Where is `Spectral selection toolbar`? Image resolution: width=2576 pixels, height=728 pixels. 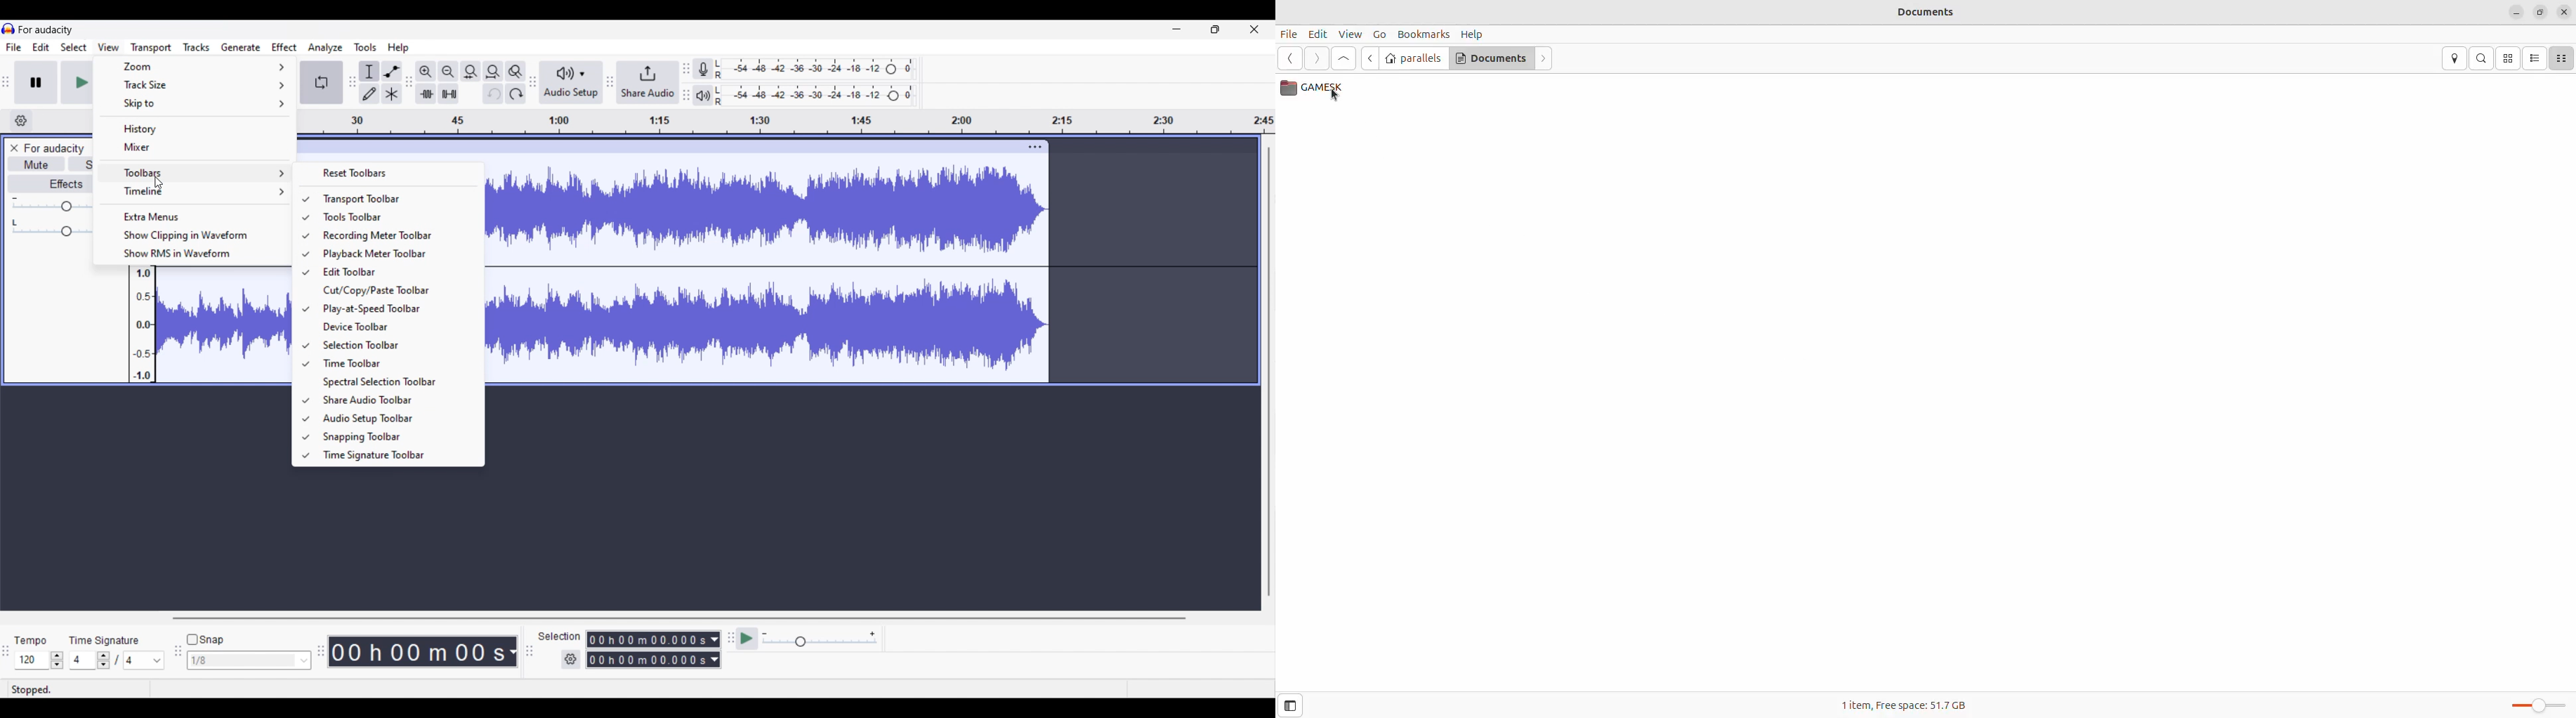
Spectral selection toolbar is located at coordinates (397, 382).